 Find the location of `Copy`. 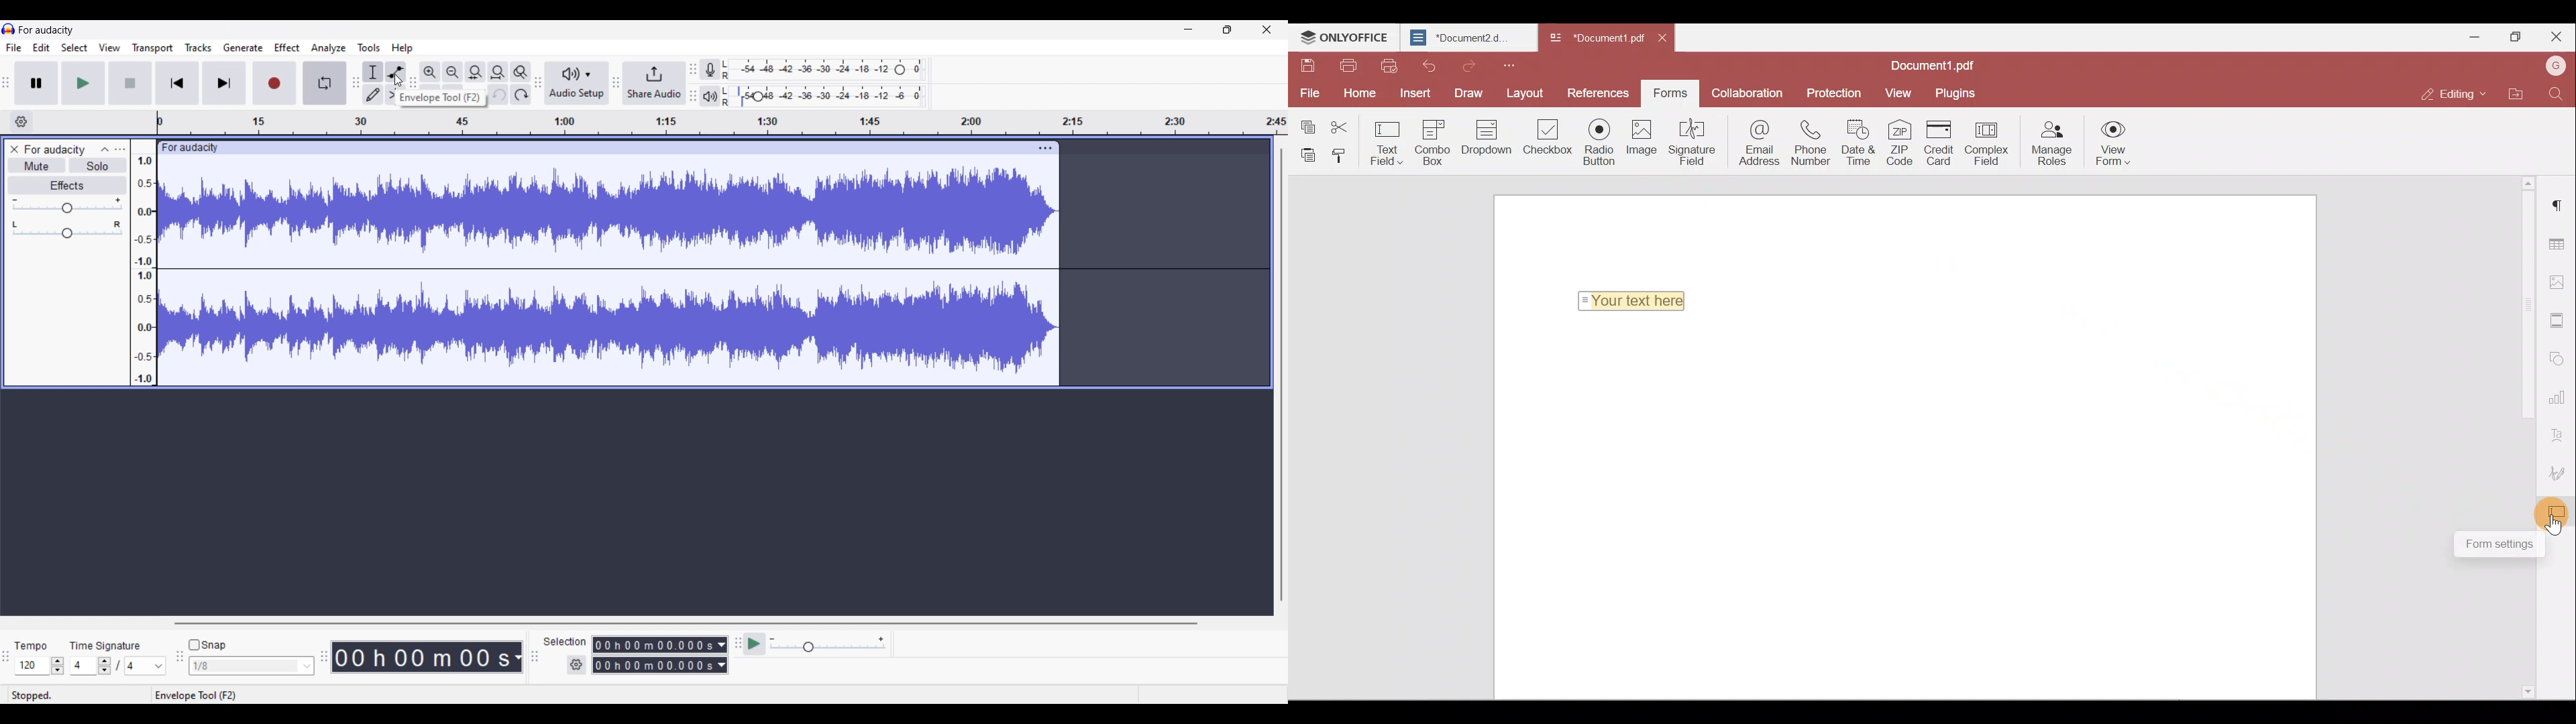

Copy is located at coordinates (1307, 122).